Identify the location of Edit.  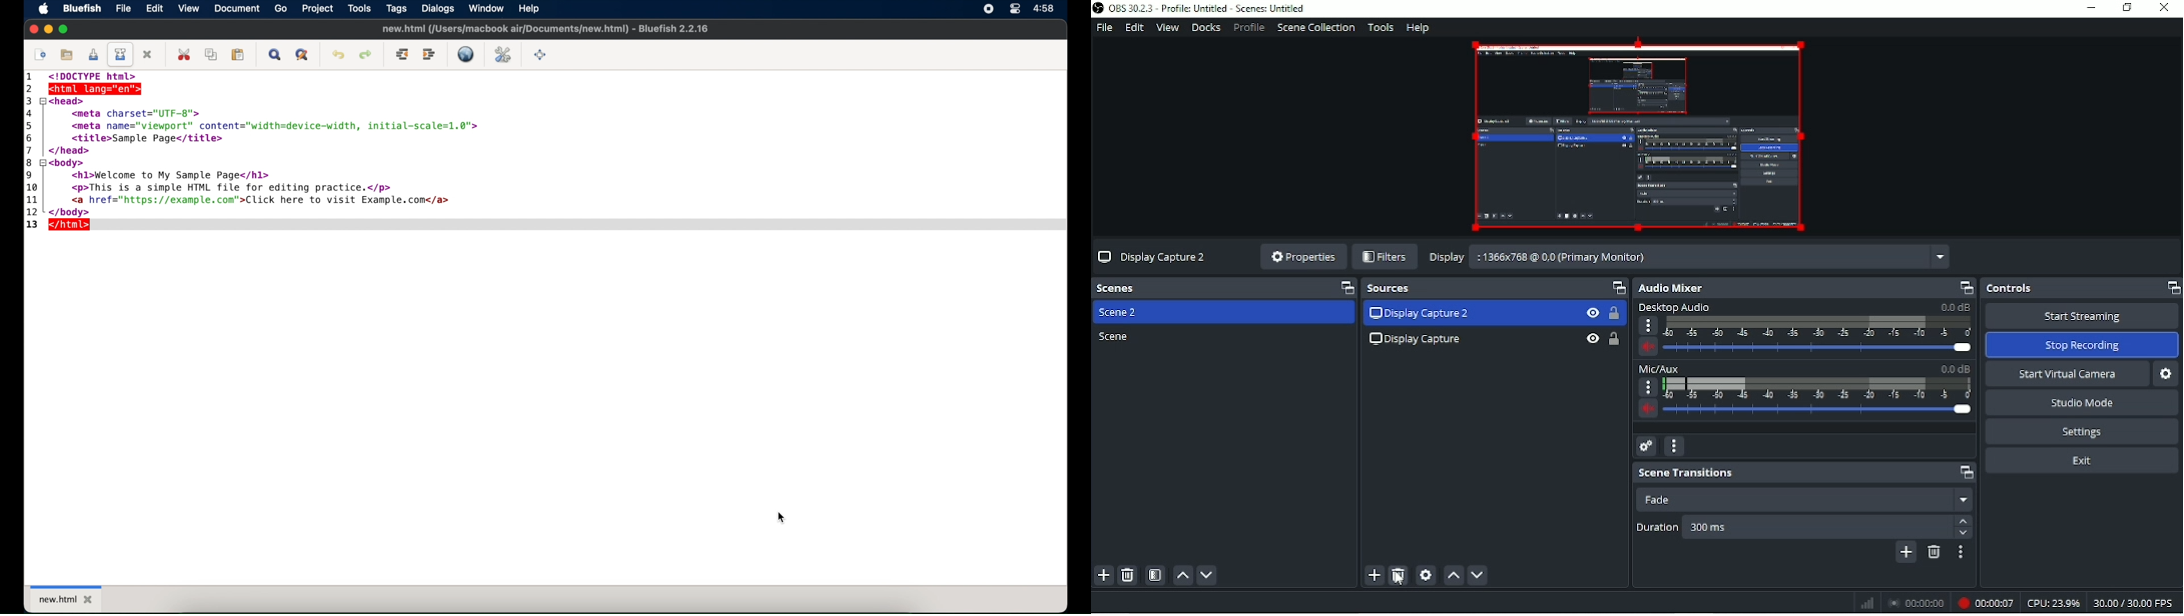
(1136, 28).